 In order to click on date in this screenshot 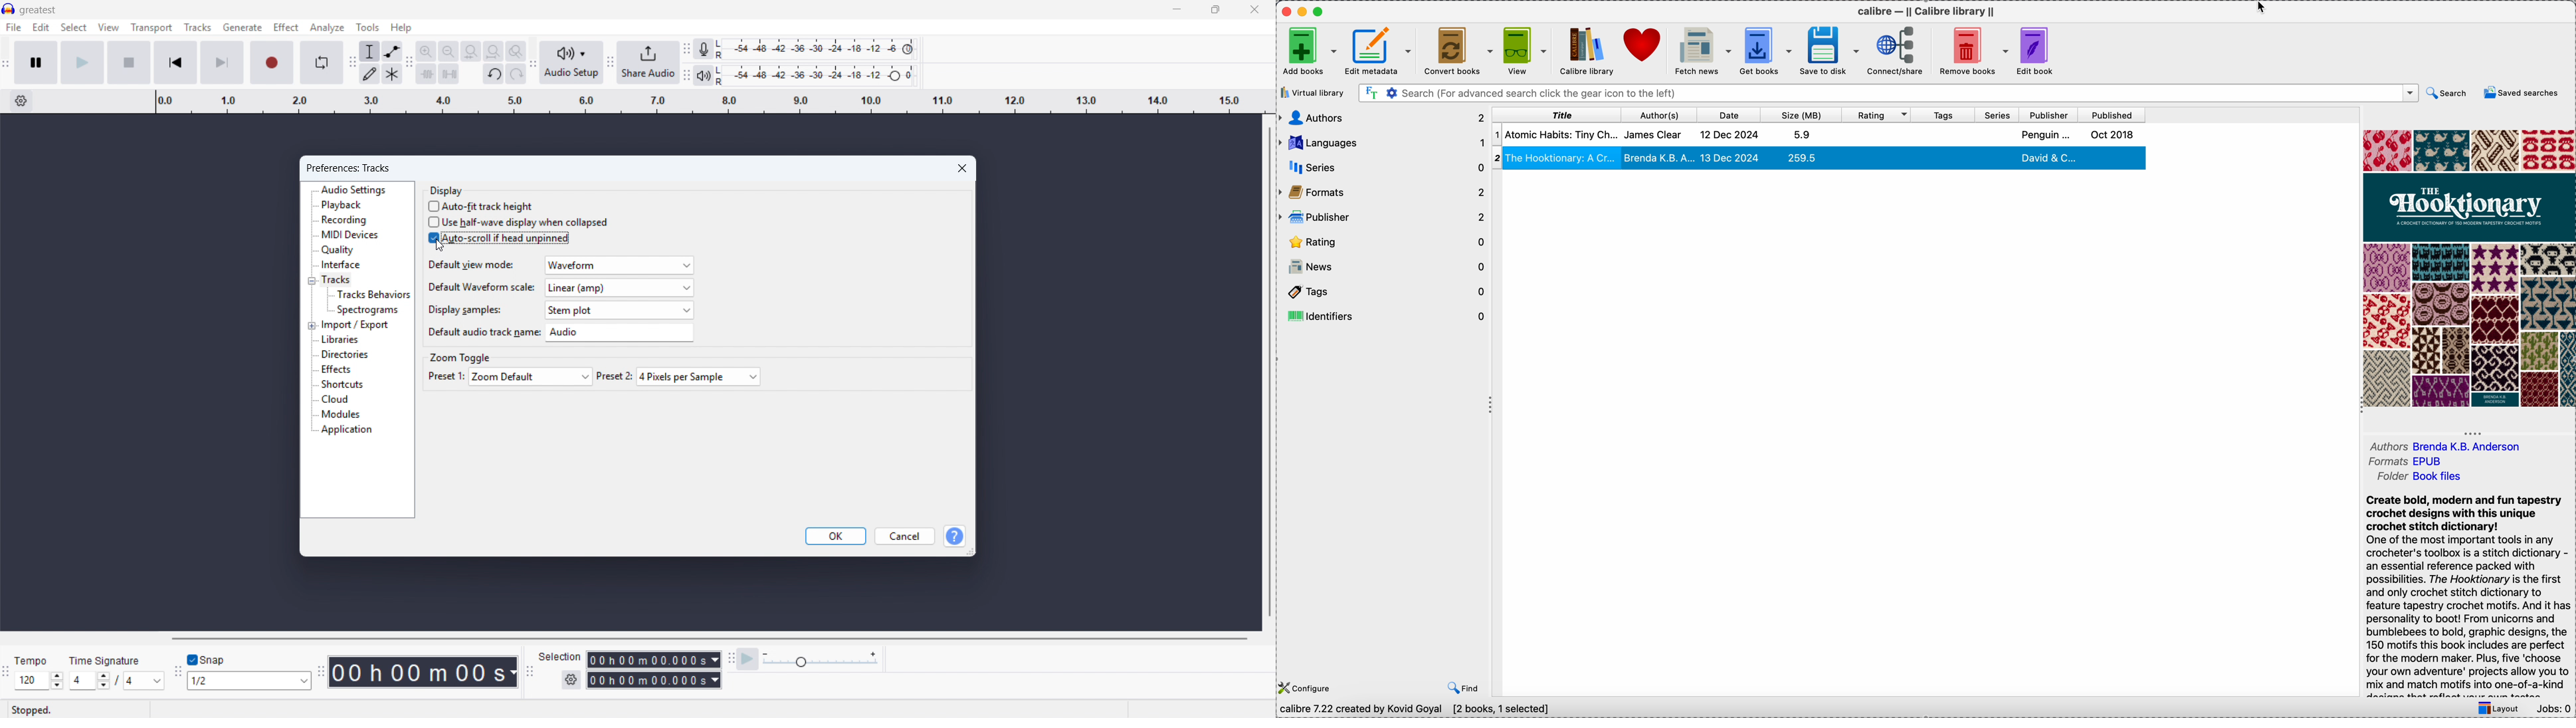, I will do `click(1732, 115)`.